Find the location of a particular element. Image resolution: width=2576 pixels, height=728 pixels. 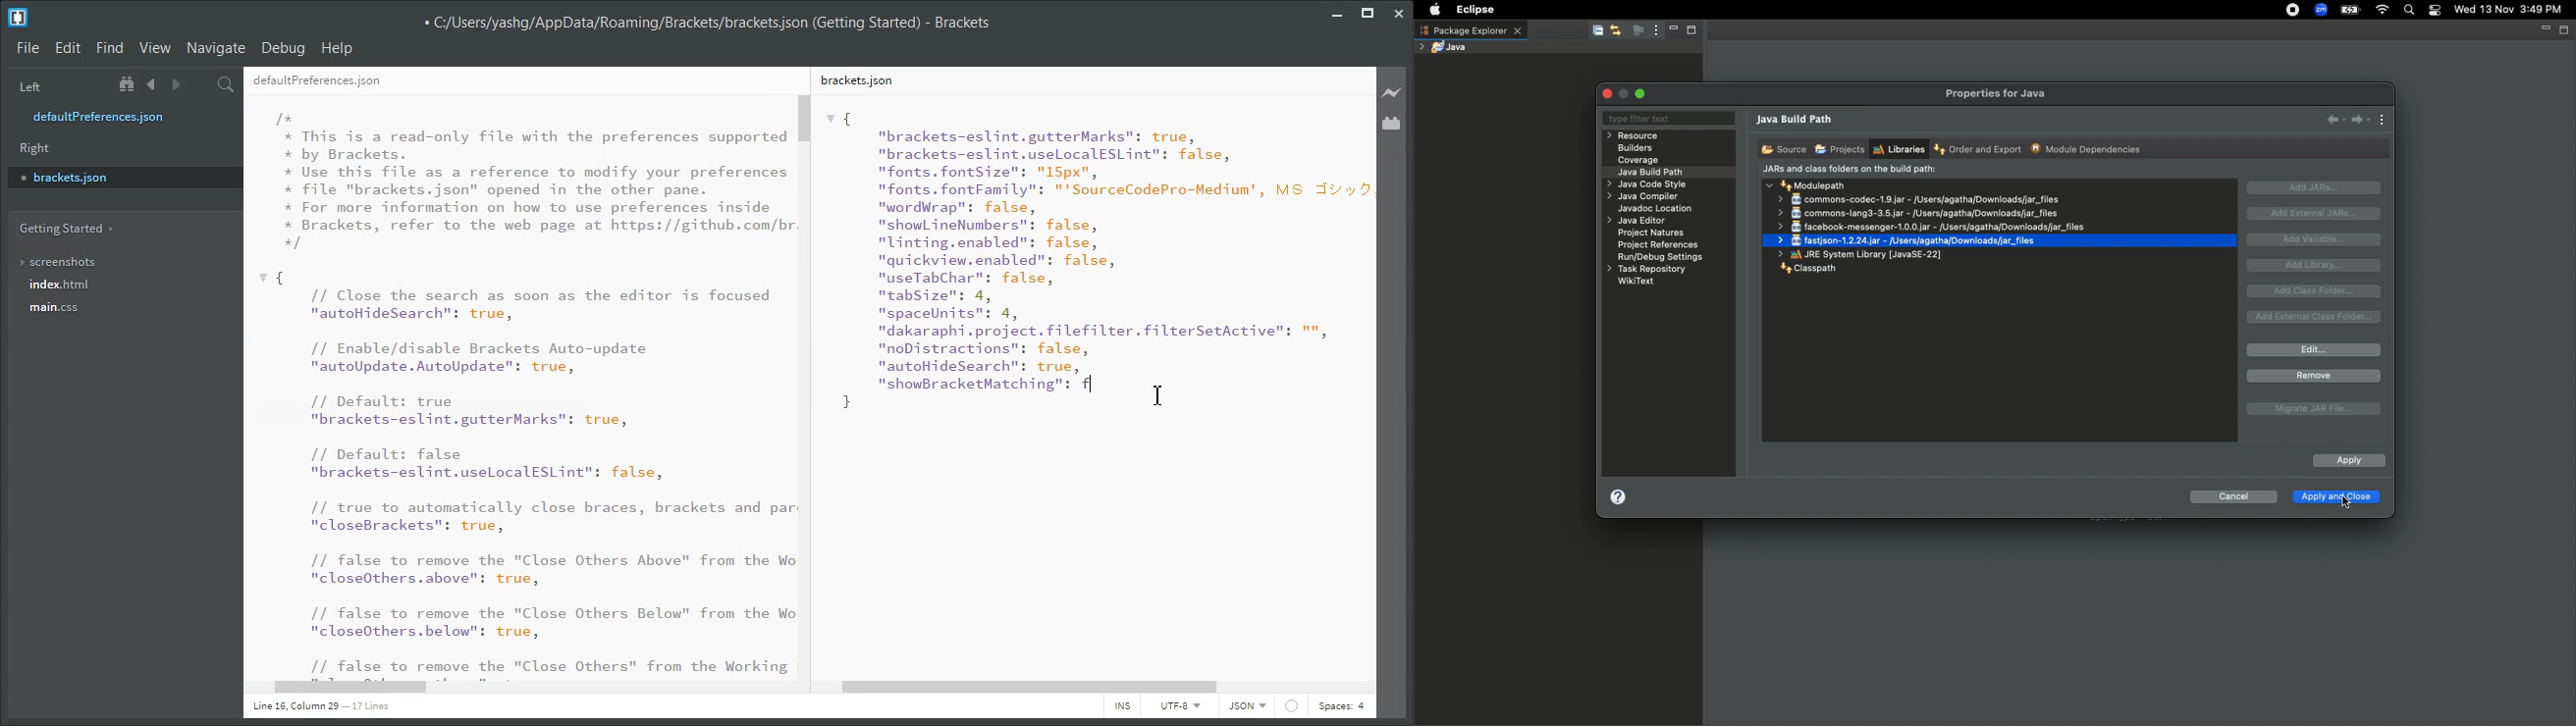

Find in files is located at coordinates (227, 84).